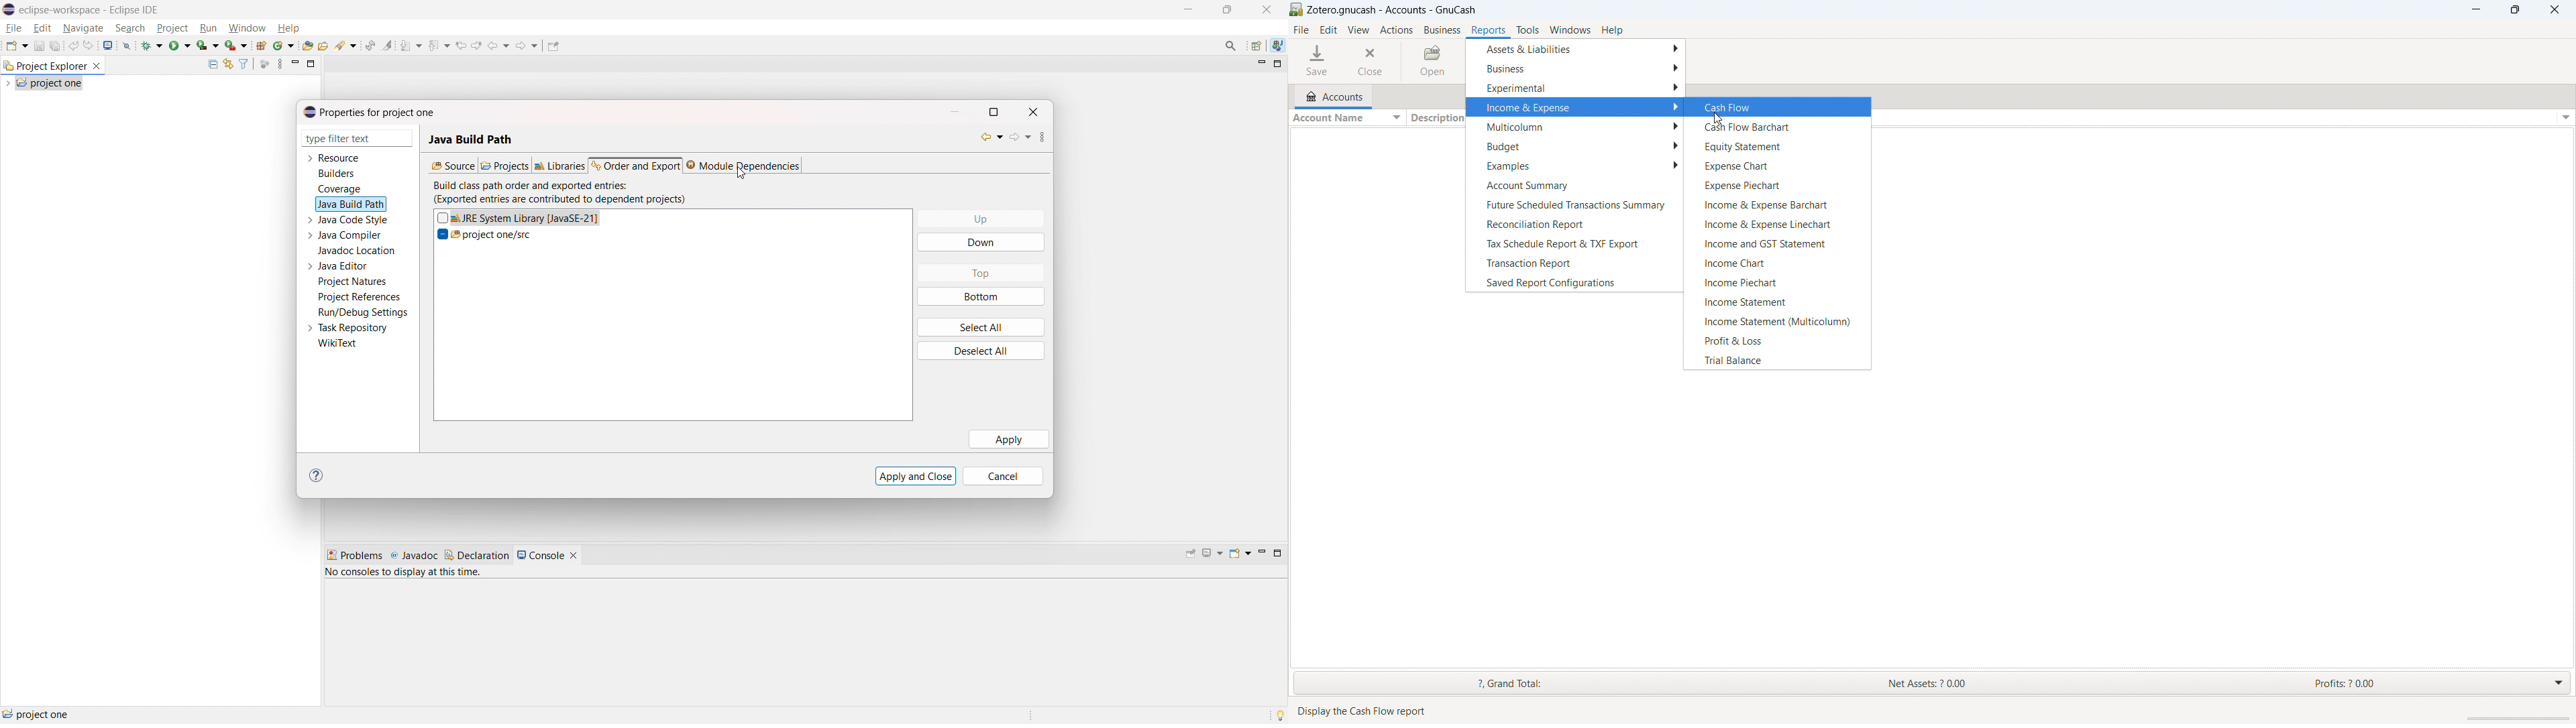 The width and height of the screenshot is (2576, 728). Describe the element at coordinates (1776, 282) in the screenshot. I see `income piechart` at that location.